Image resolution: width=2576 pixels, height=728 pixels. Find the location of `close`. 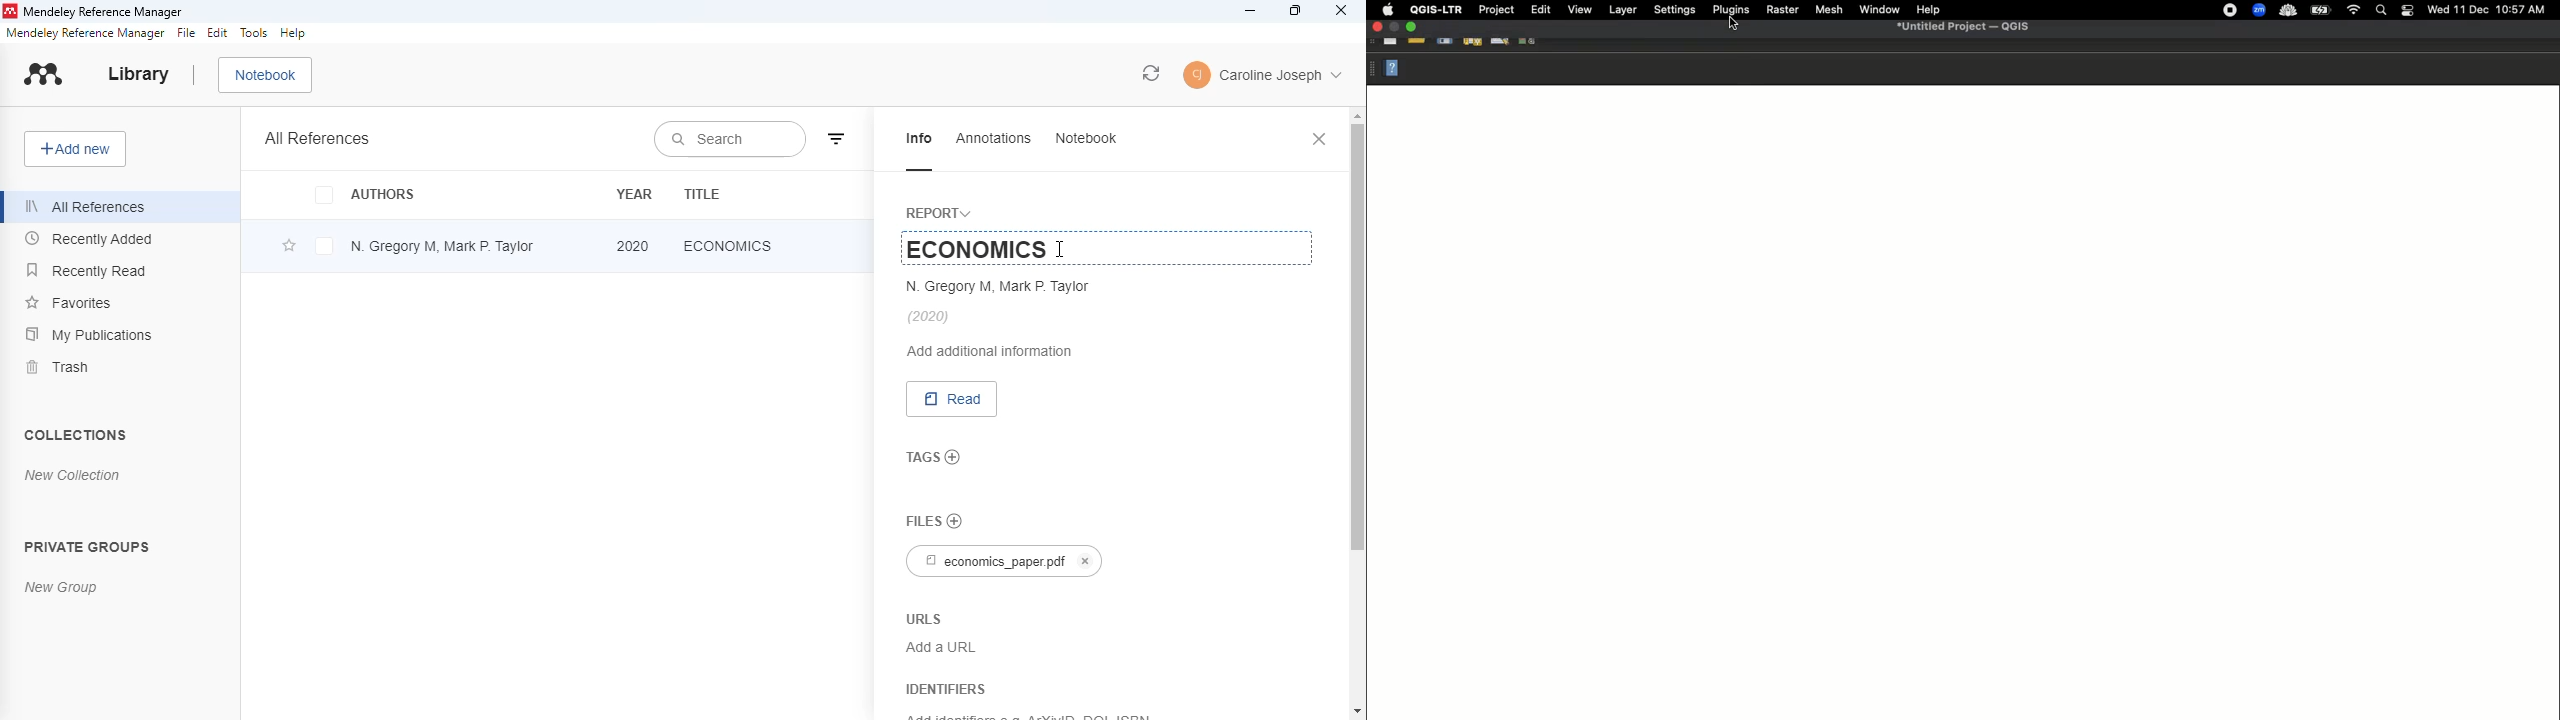

close is located at coordinates (1341, 10).